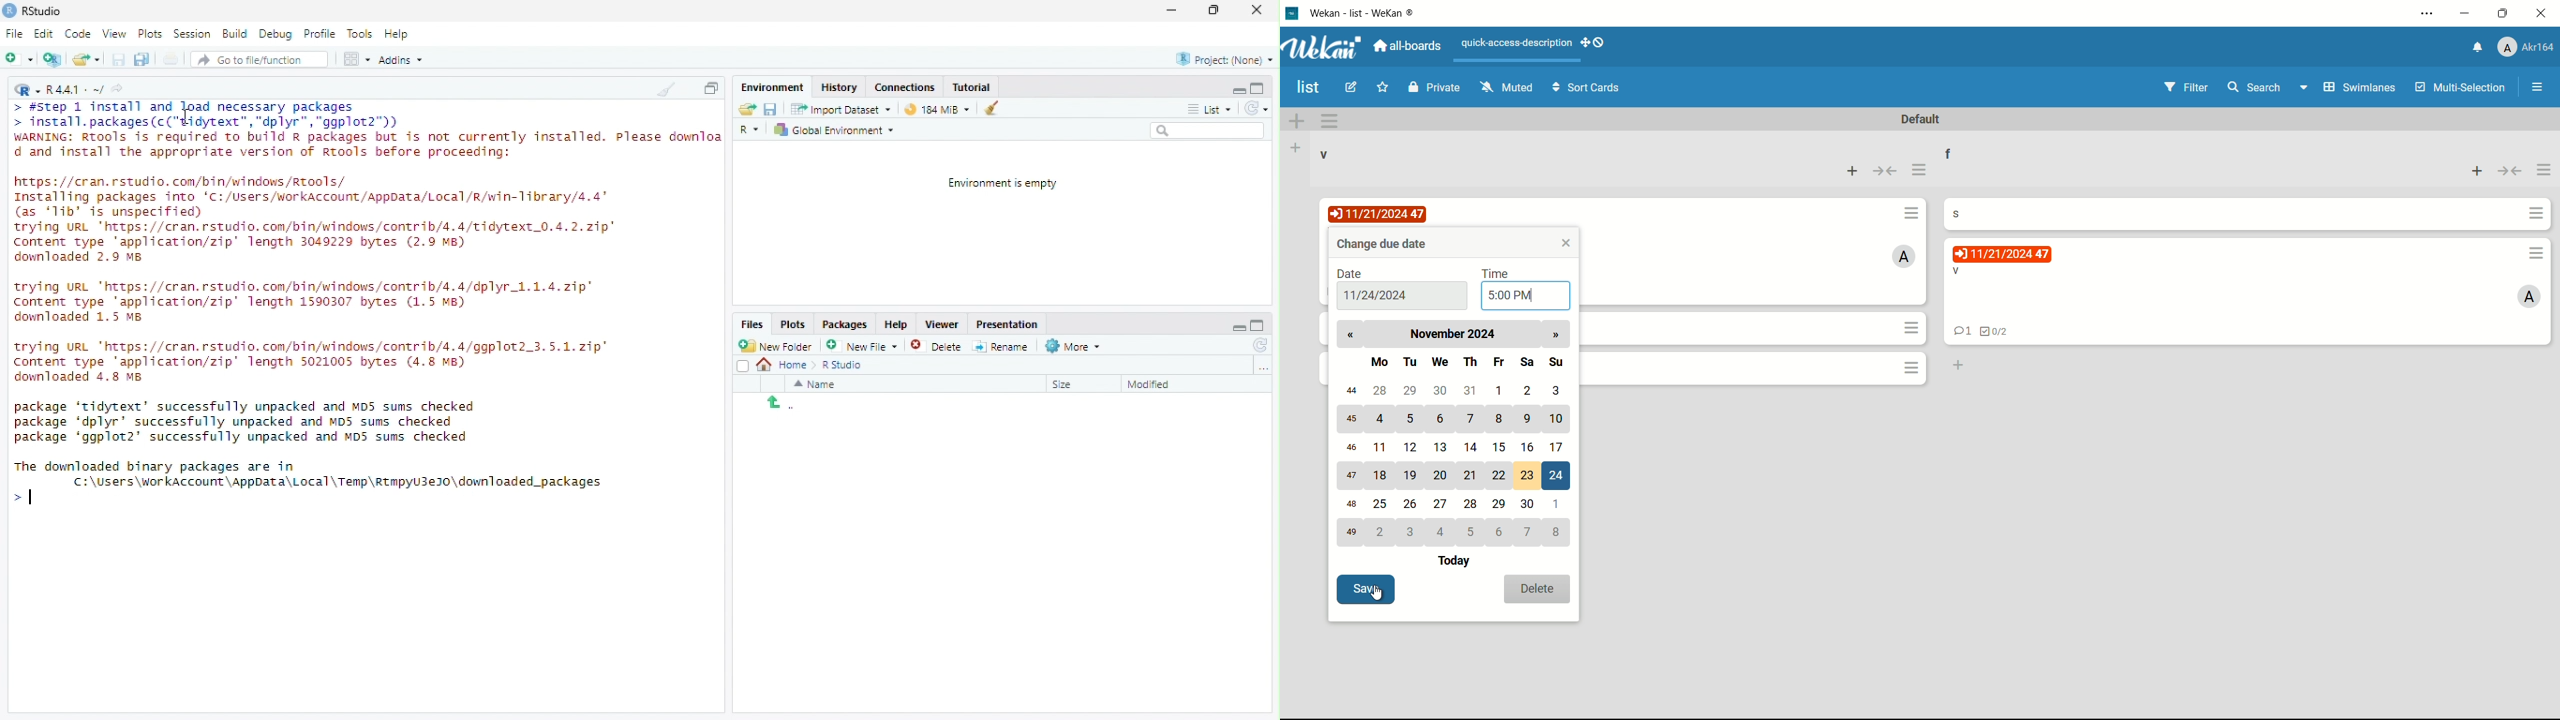 The image size is (2576, 728). Describe the element at coordinates (319, 33) in the screenshot. I see `Profile` at that location.